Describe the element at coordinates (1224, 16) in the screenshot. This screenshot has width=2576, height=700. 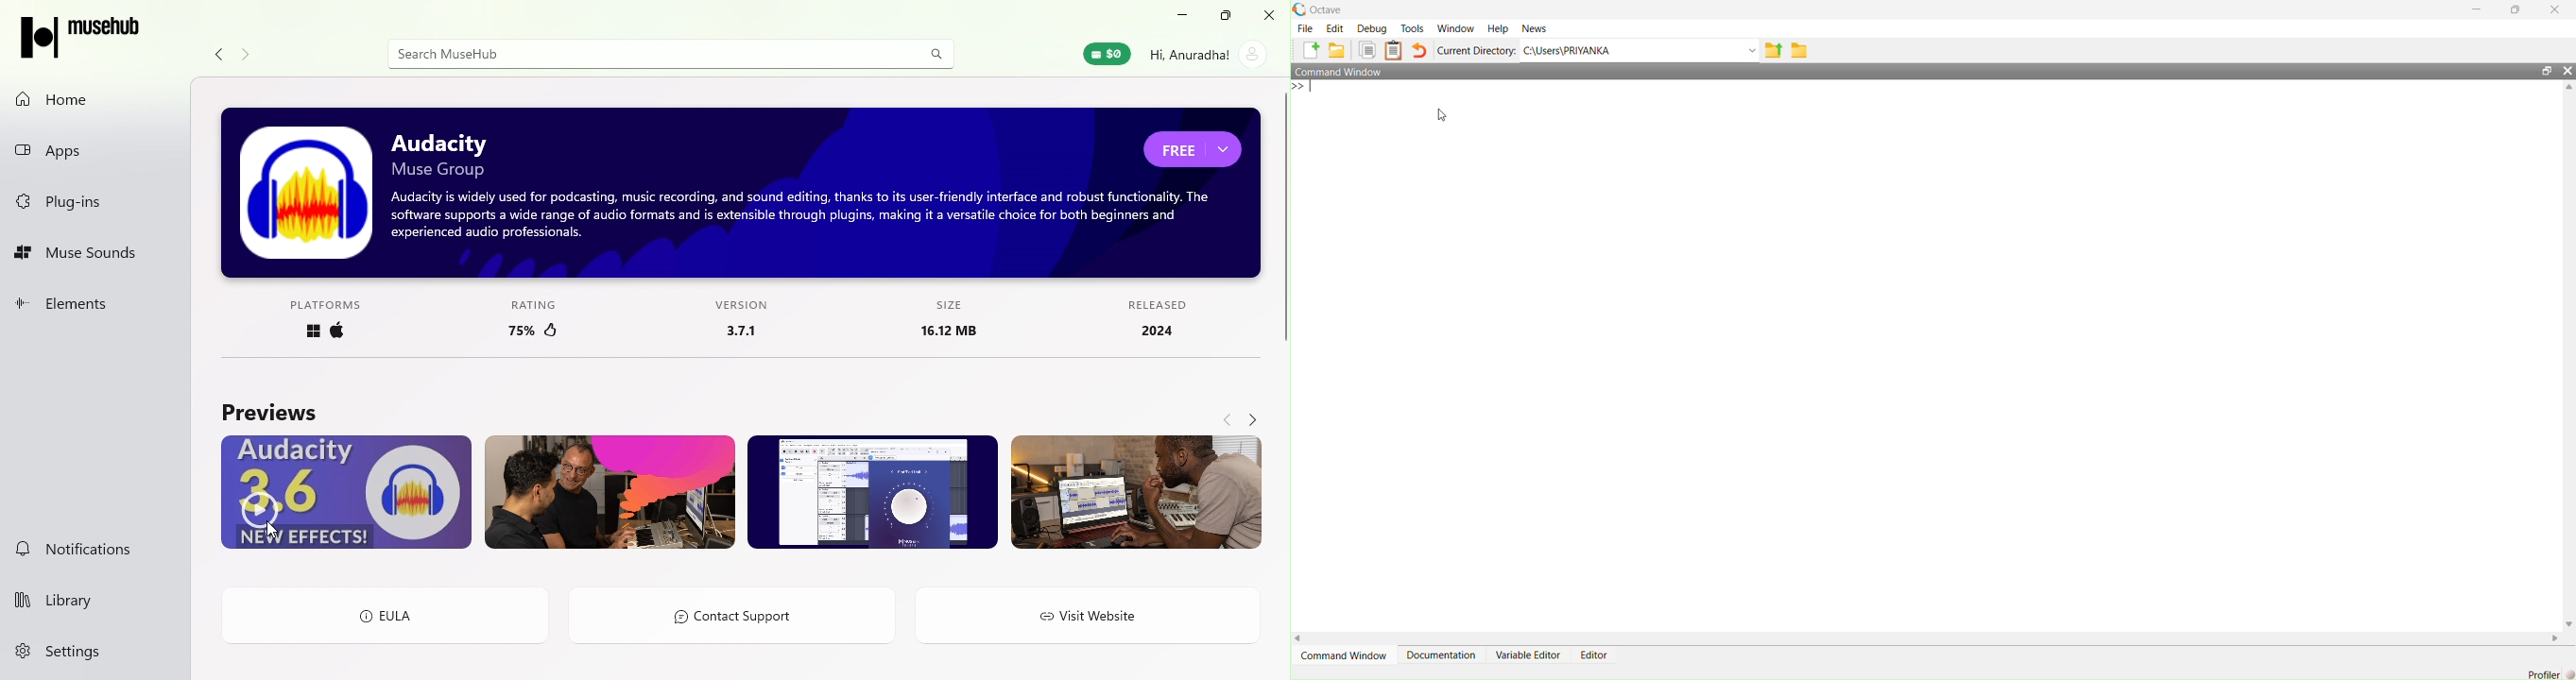
I see `Maximize` at that location.